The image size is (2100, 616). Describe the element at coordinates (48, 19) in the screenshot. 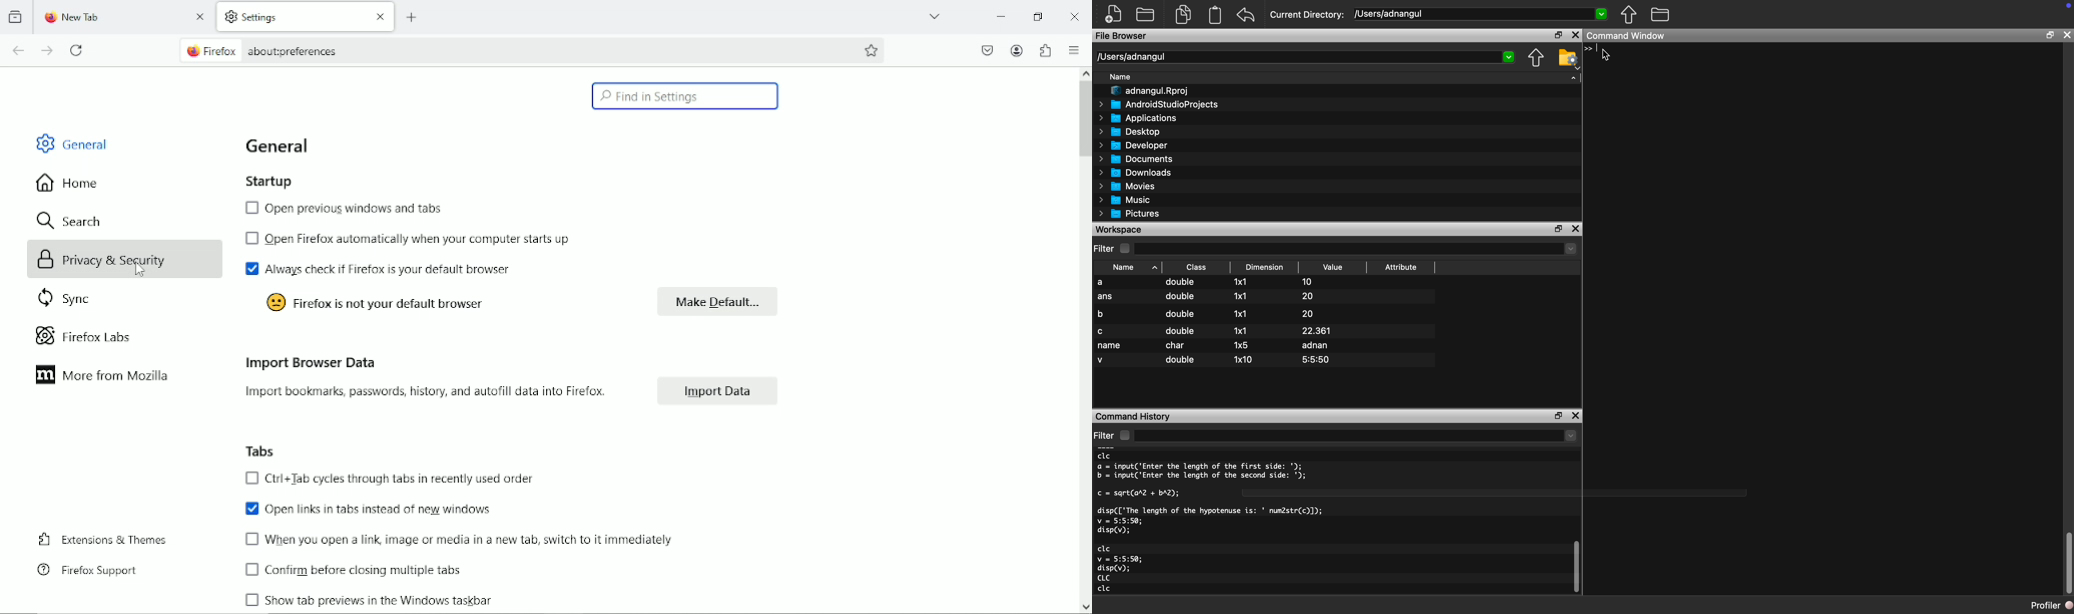

I see `firefox logo` at that location.